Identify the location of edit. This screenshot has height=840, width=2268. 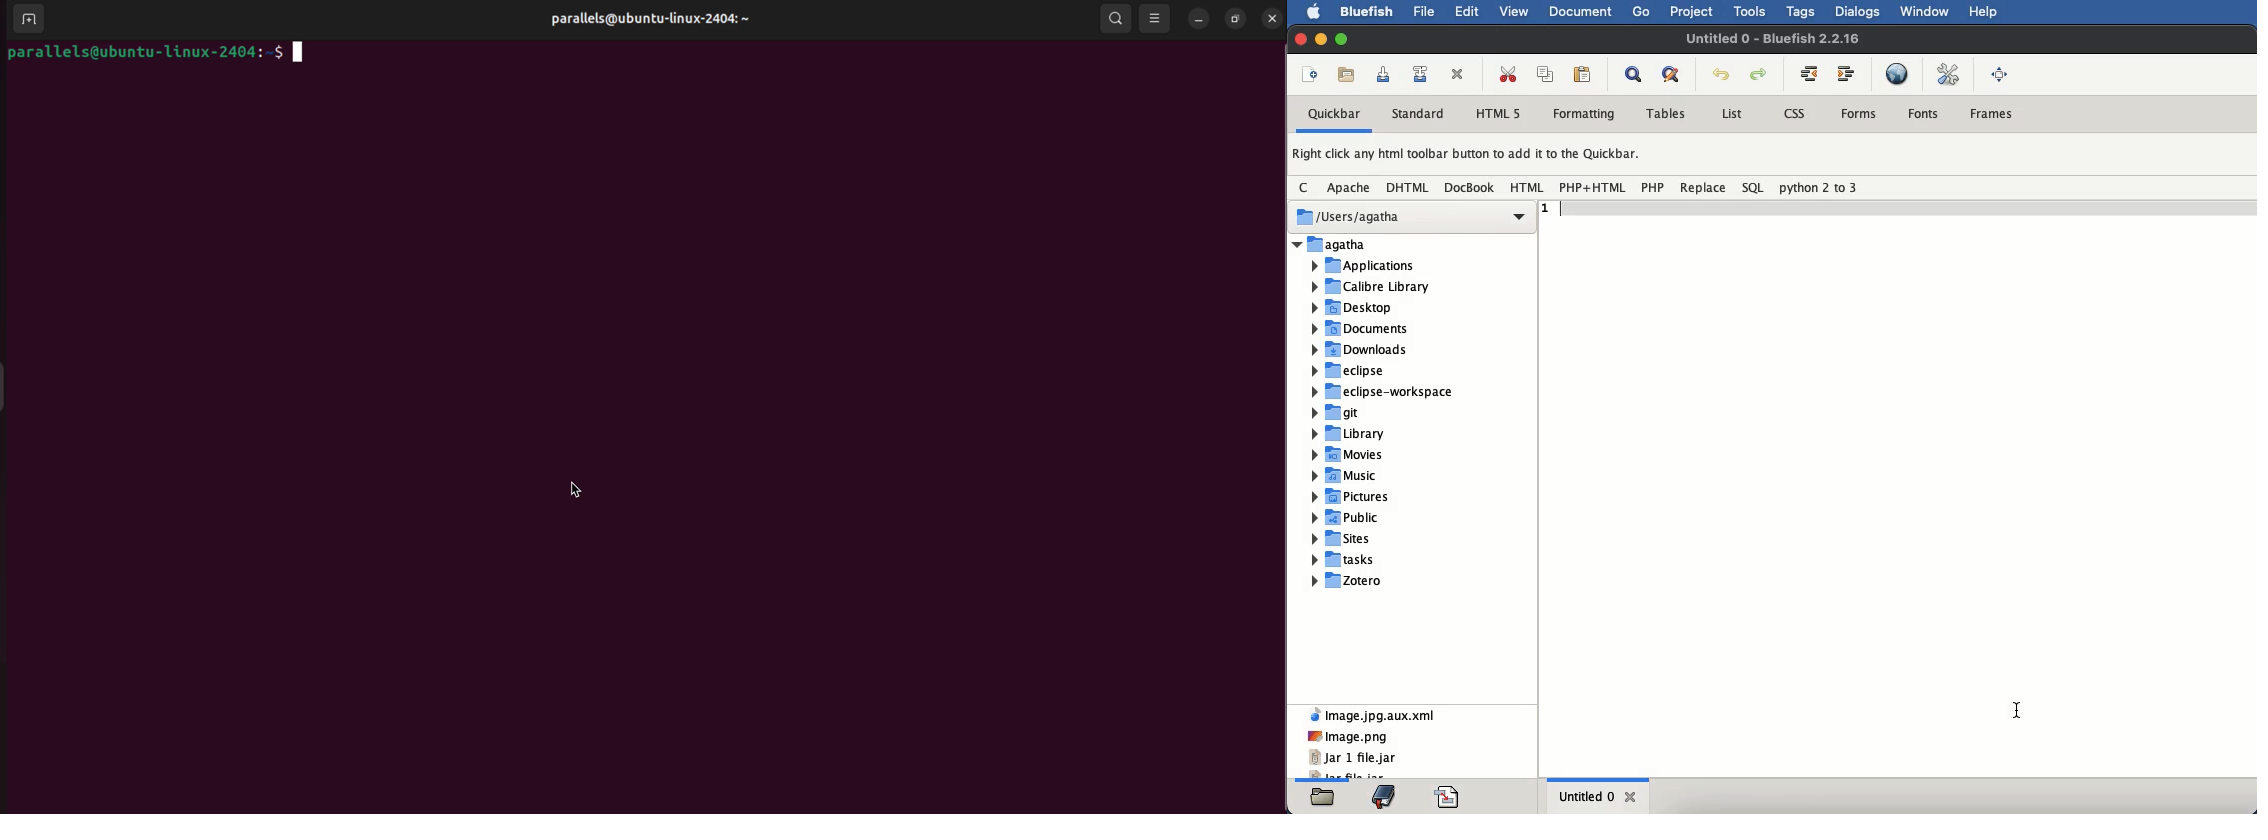
(1466, 11).